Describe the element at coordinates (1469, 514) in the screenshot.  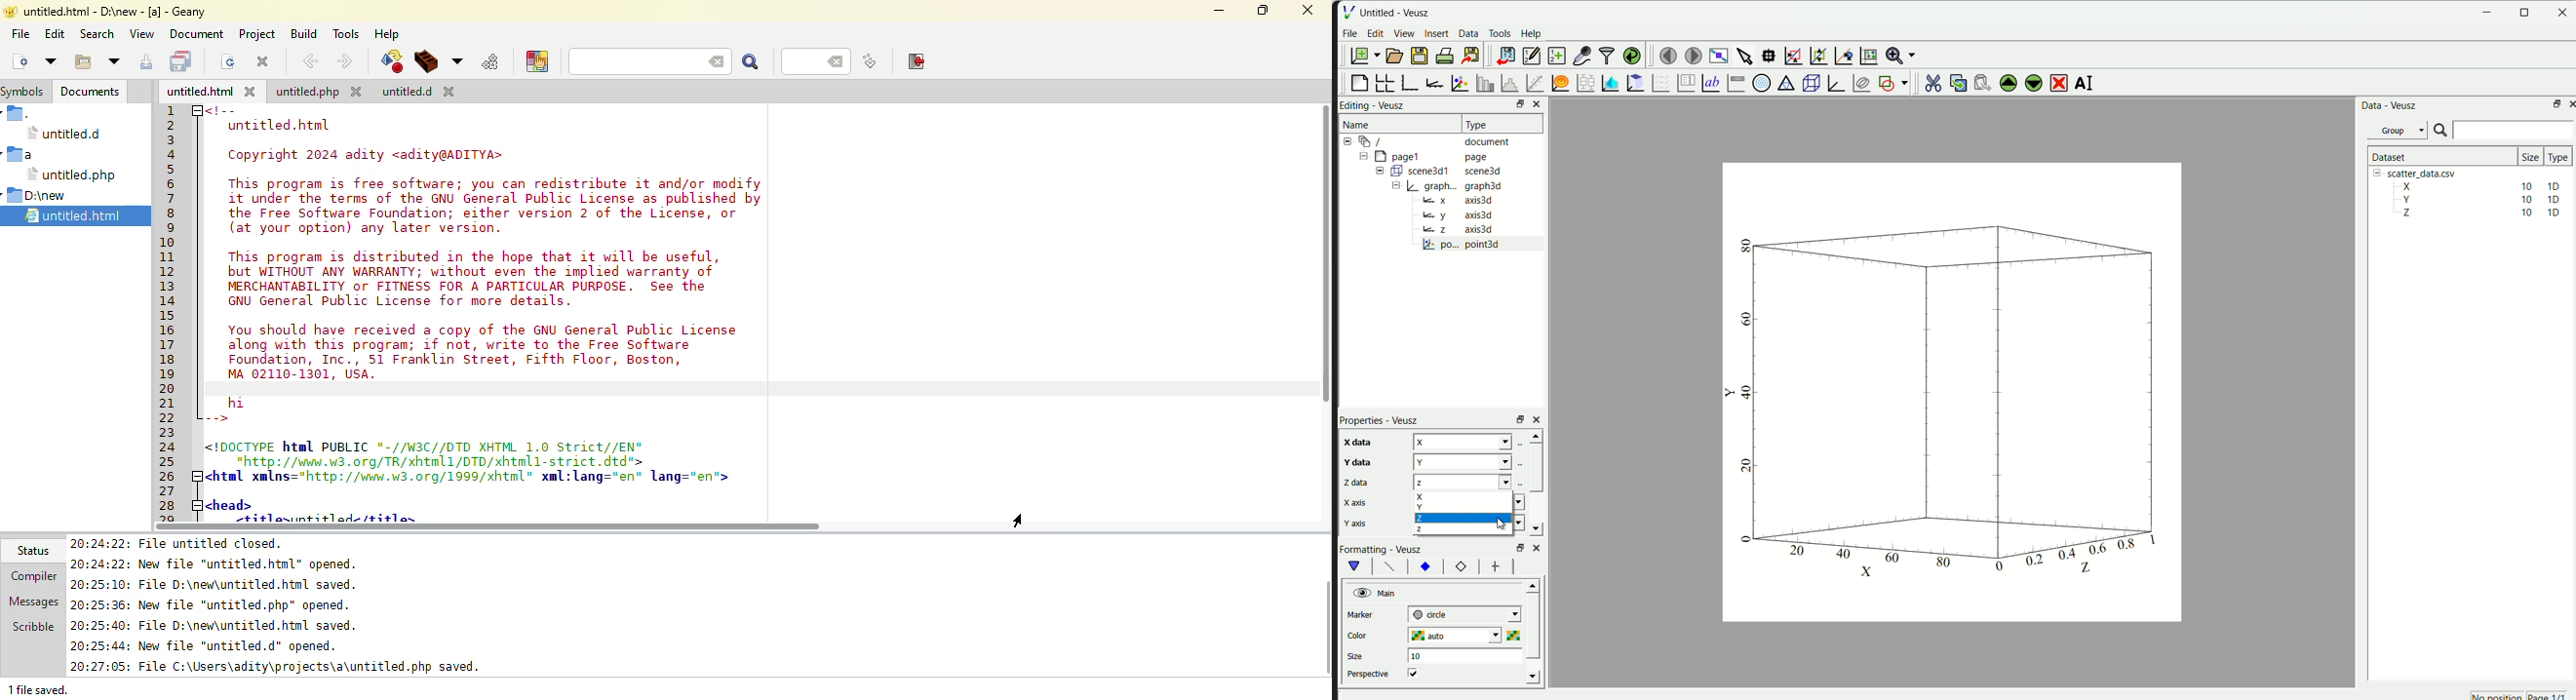
I see `X Y Z z` at that location.